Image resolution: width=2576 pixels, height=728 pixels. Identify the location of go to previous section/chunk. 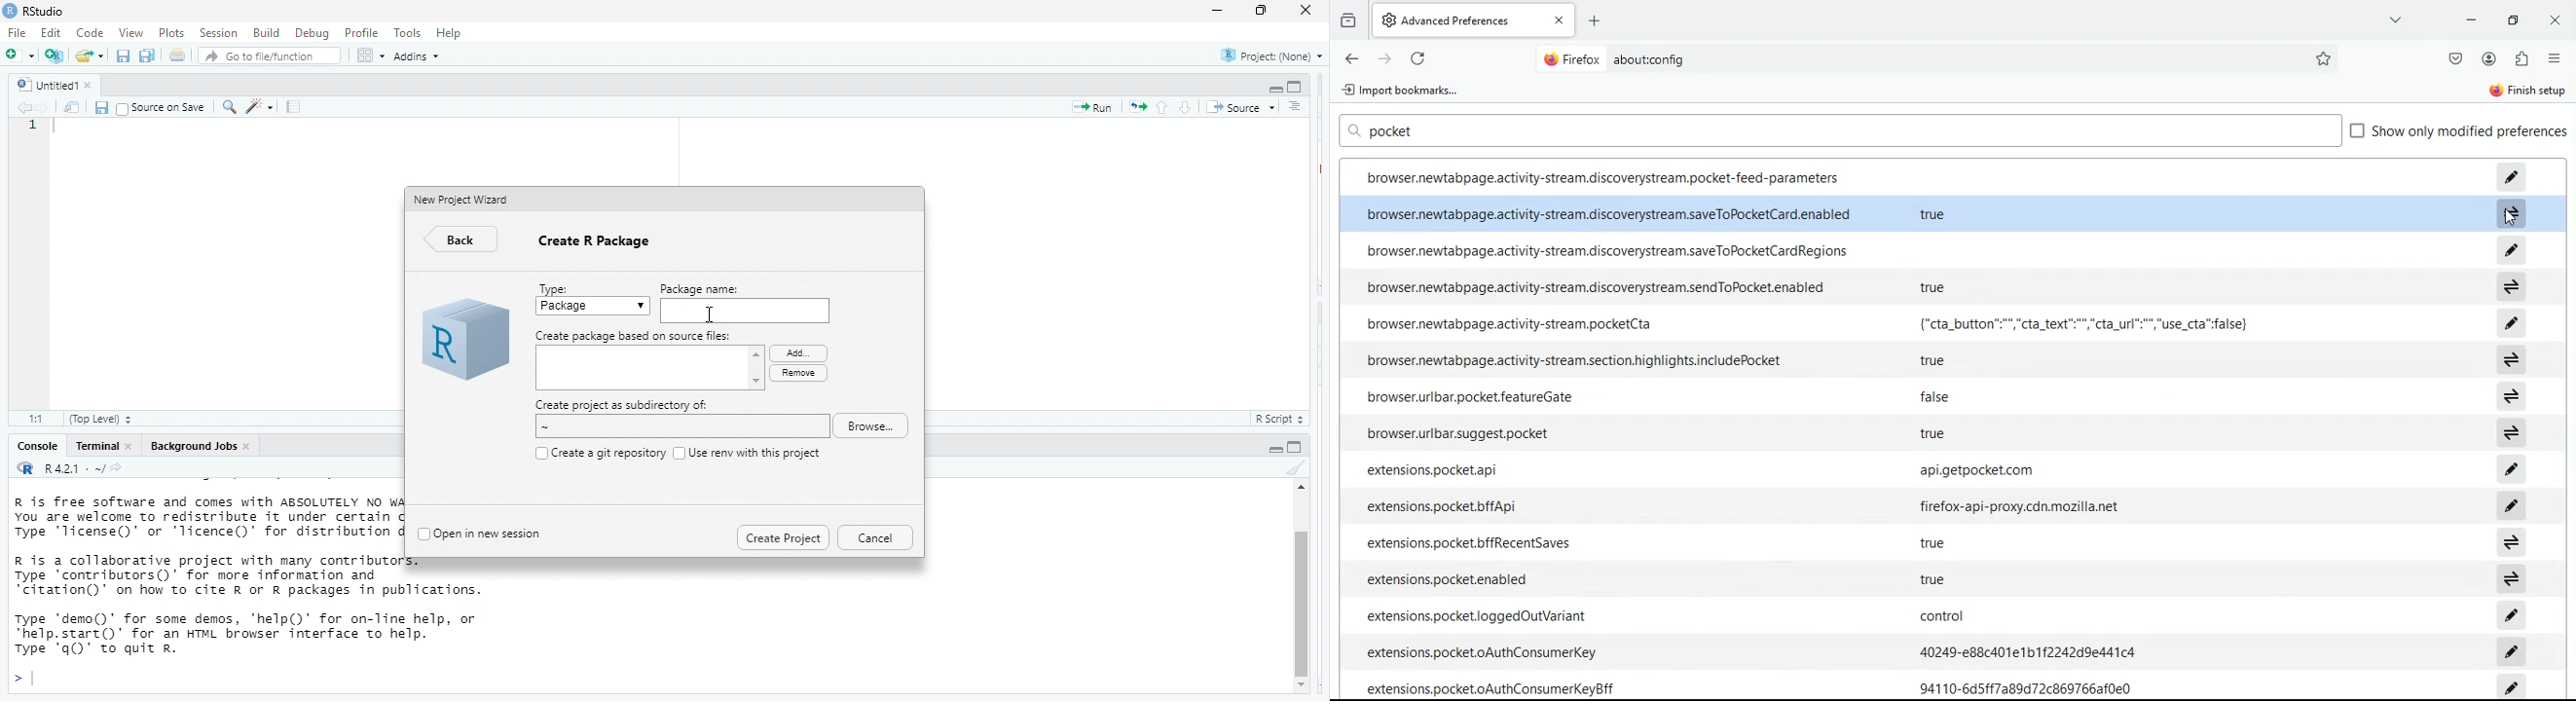
(1164, 108).